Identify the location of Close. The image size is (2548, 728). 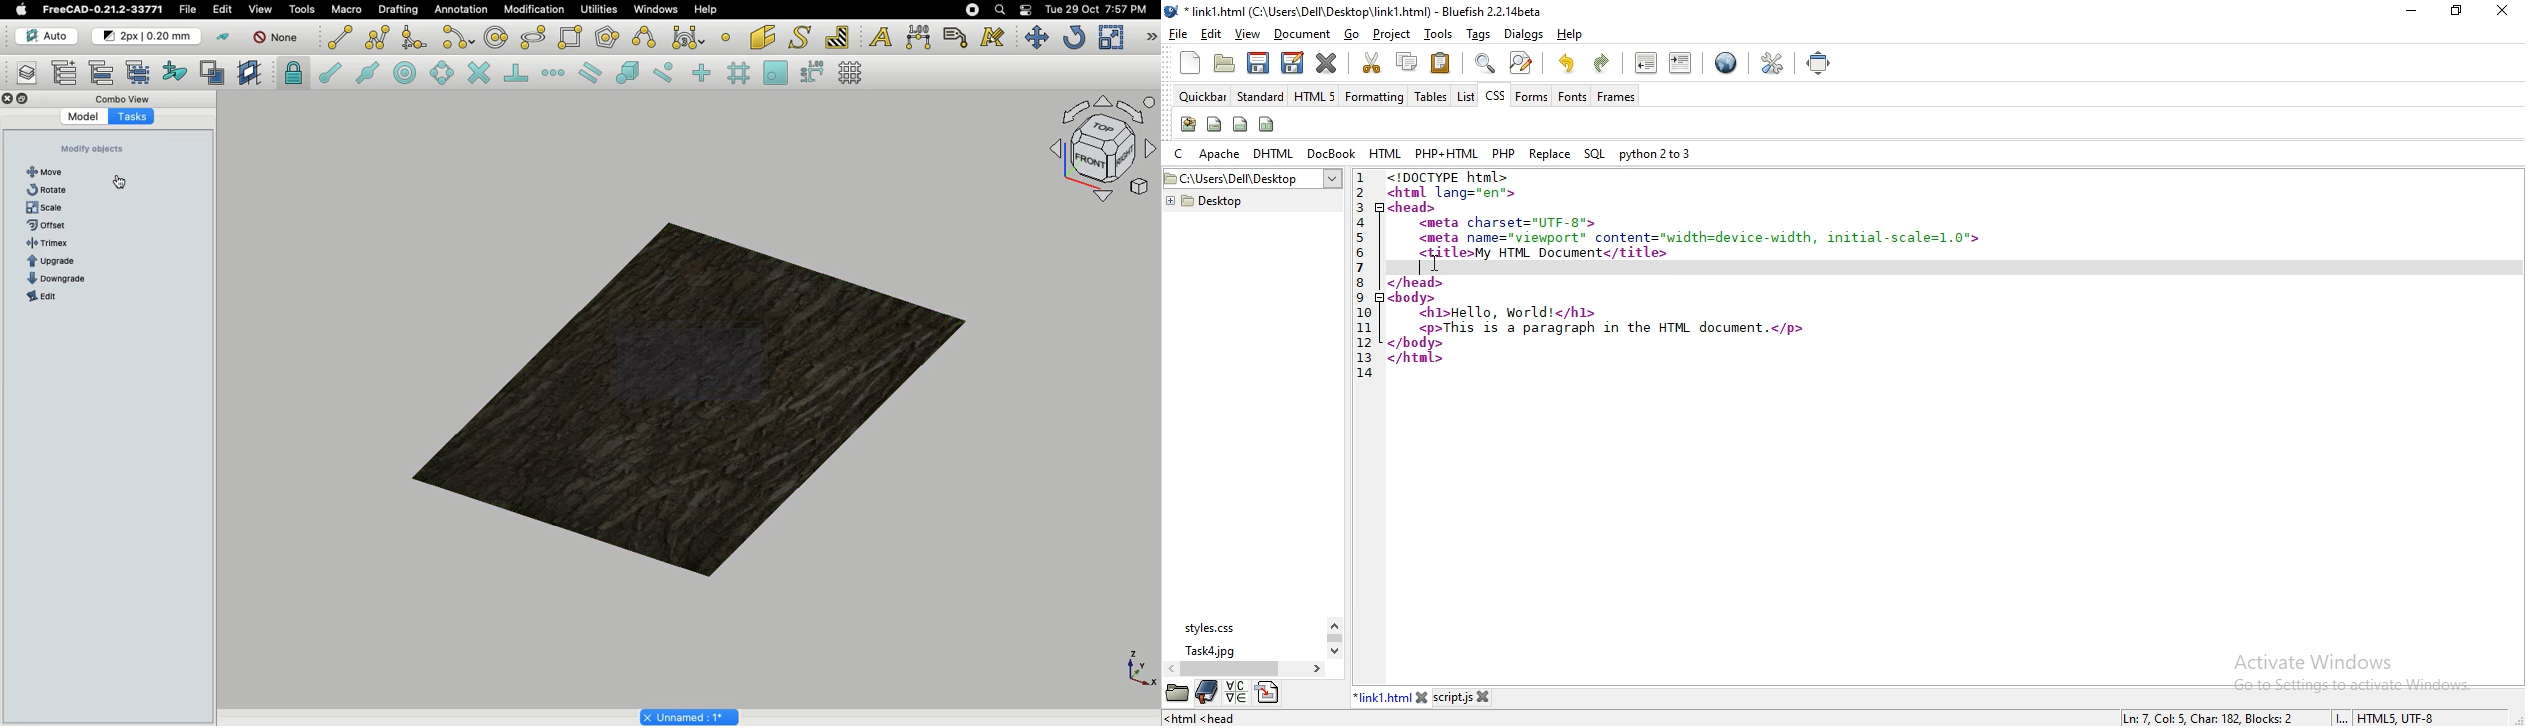
(8, 100).